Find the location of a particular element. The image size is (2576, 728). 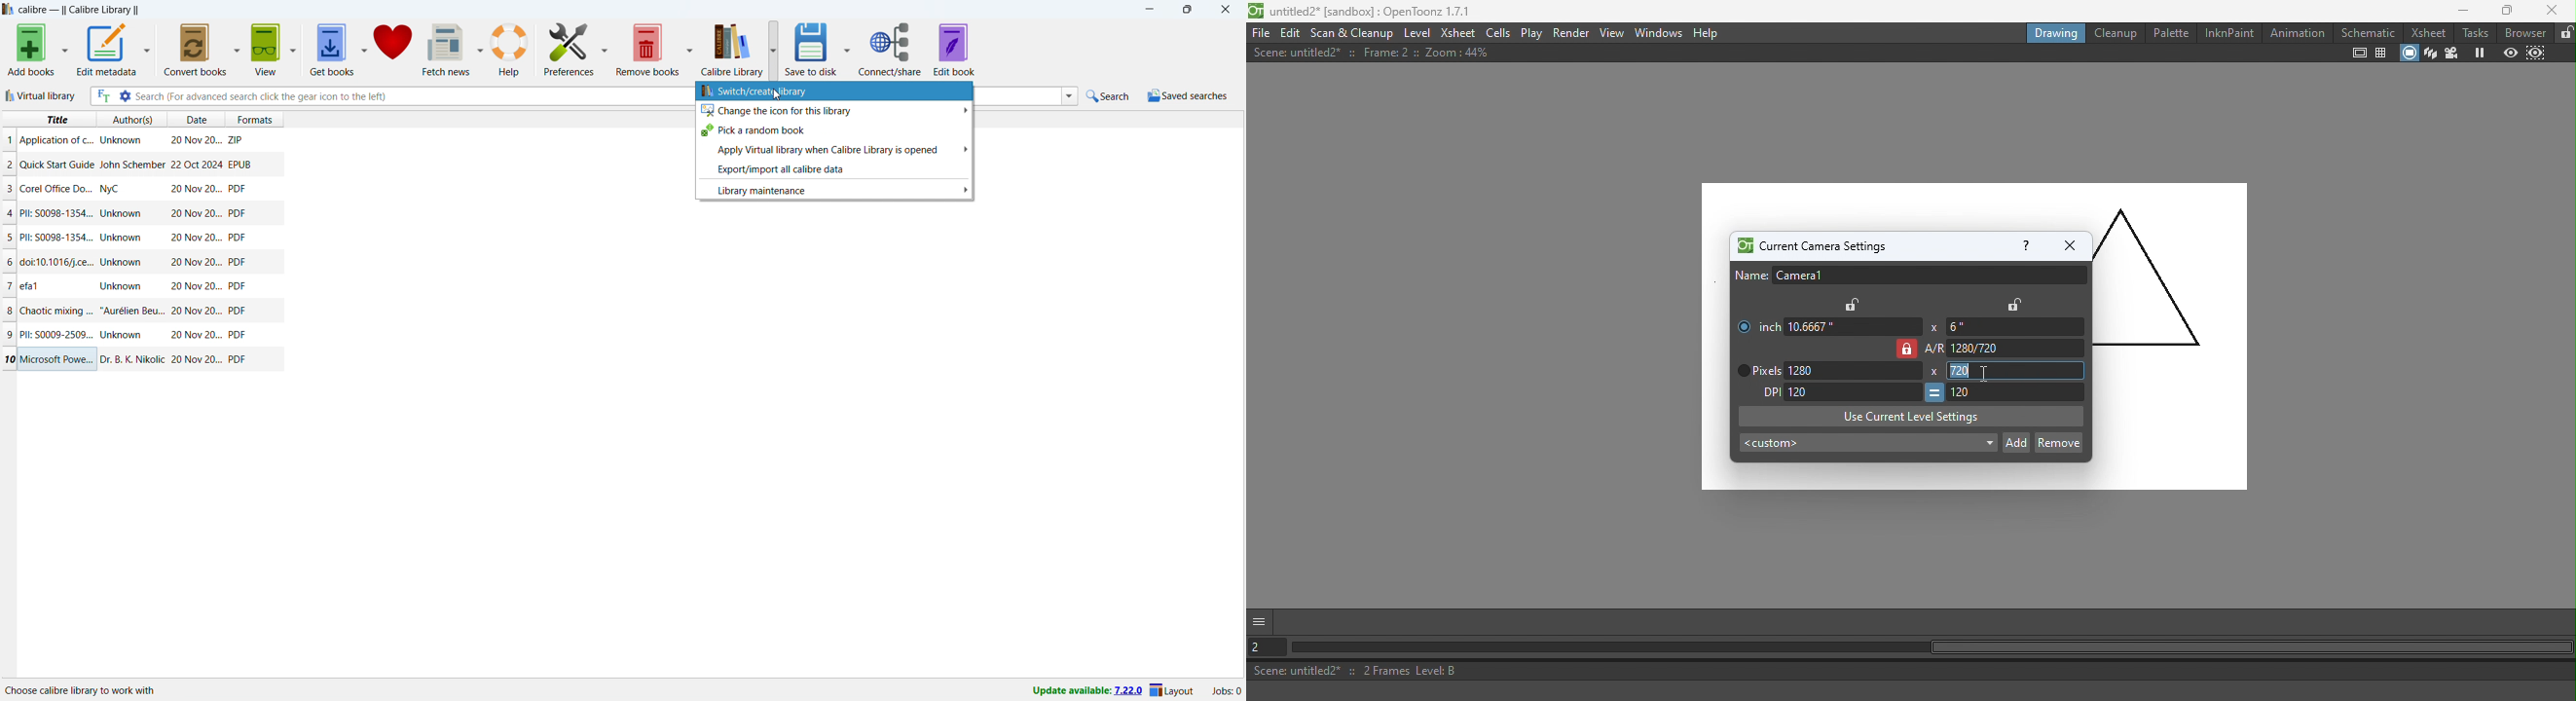

Edit is located at coordinates (1290, 33).